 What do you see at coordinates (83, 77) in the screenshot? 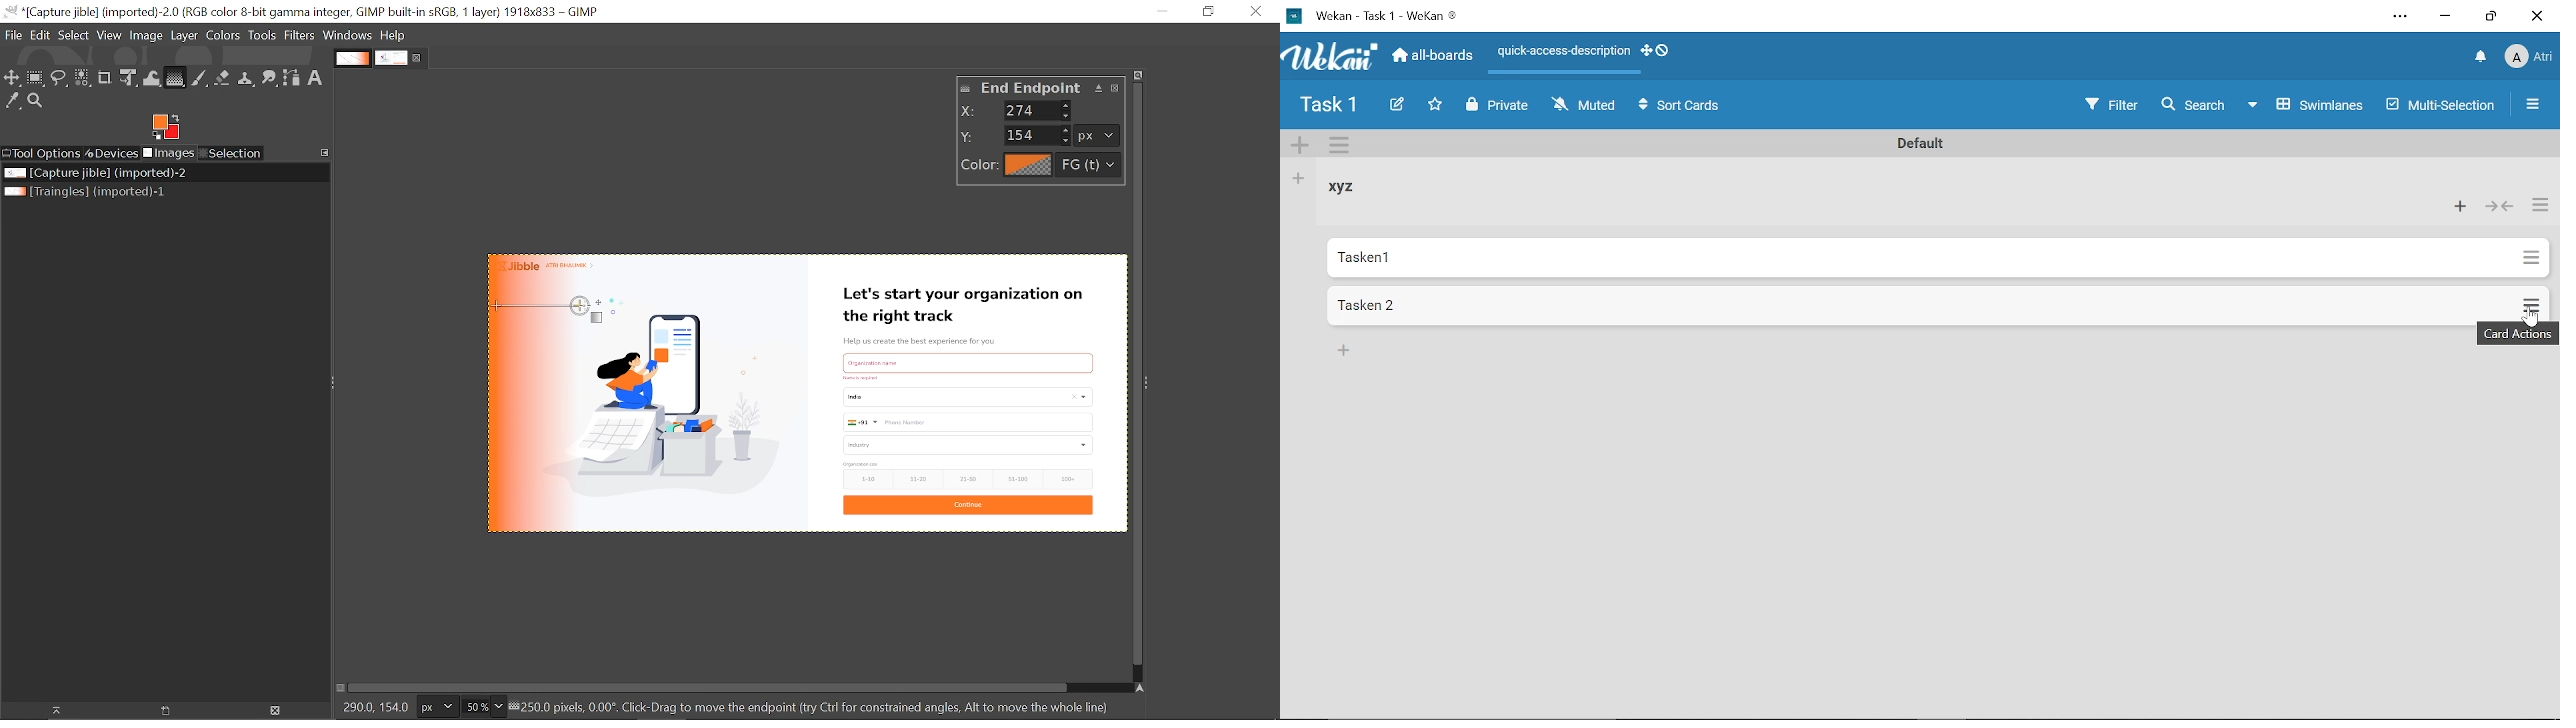
I see `Select by color tool` at bounding box center [83, 77].